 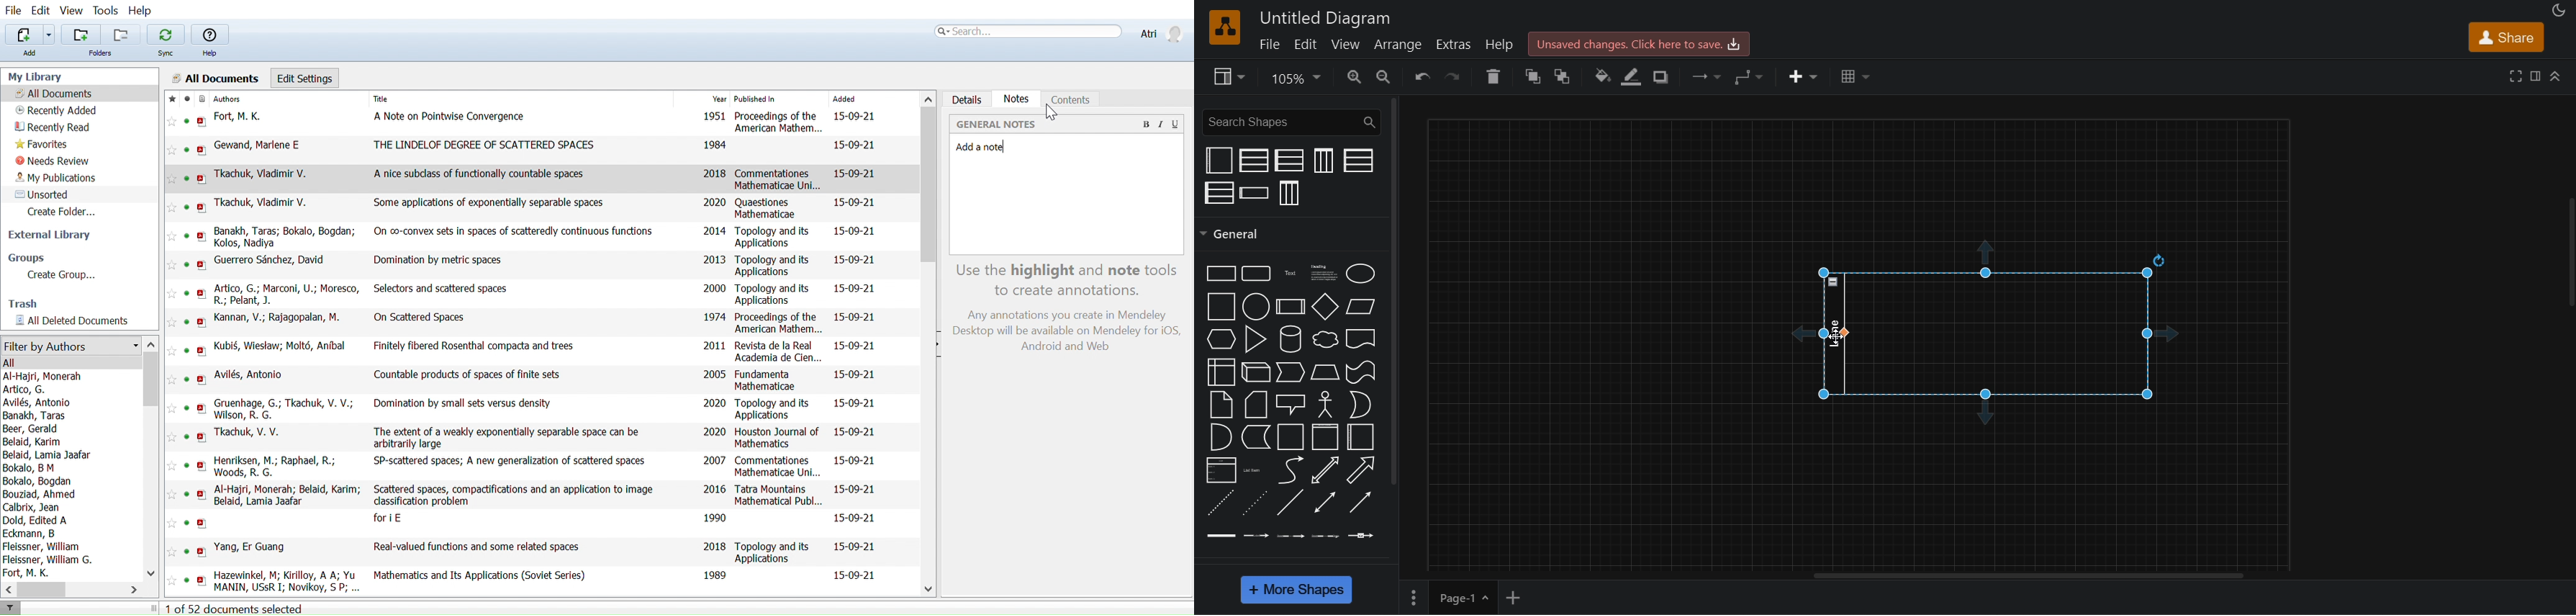 What do you see at coordinates (202, 236) in the screenshot?
I see `open PDF` at bounding box center [202, 236].